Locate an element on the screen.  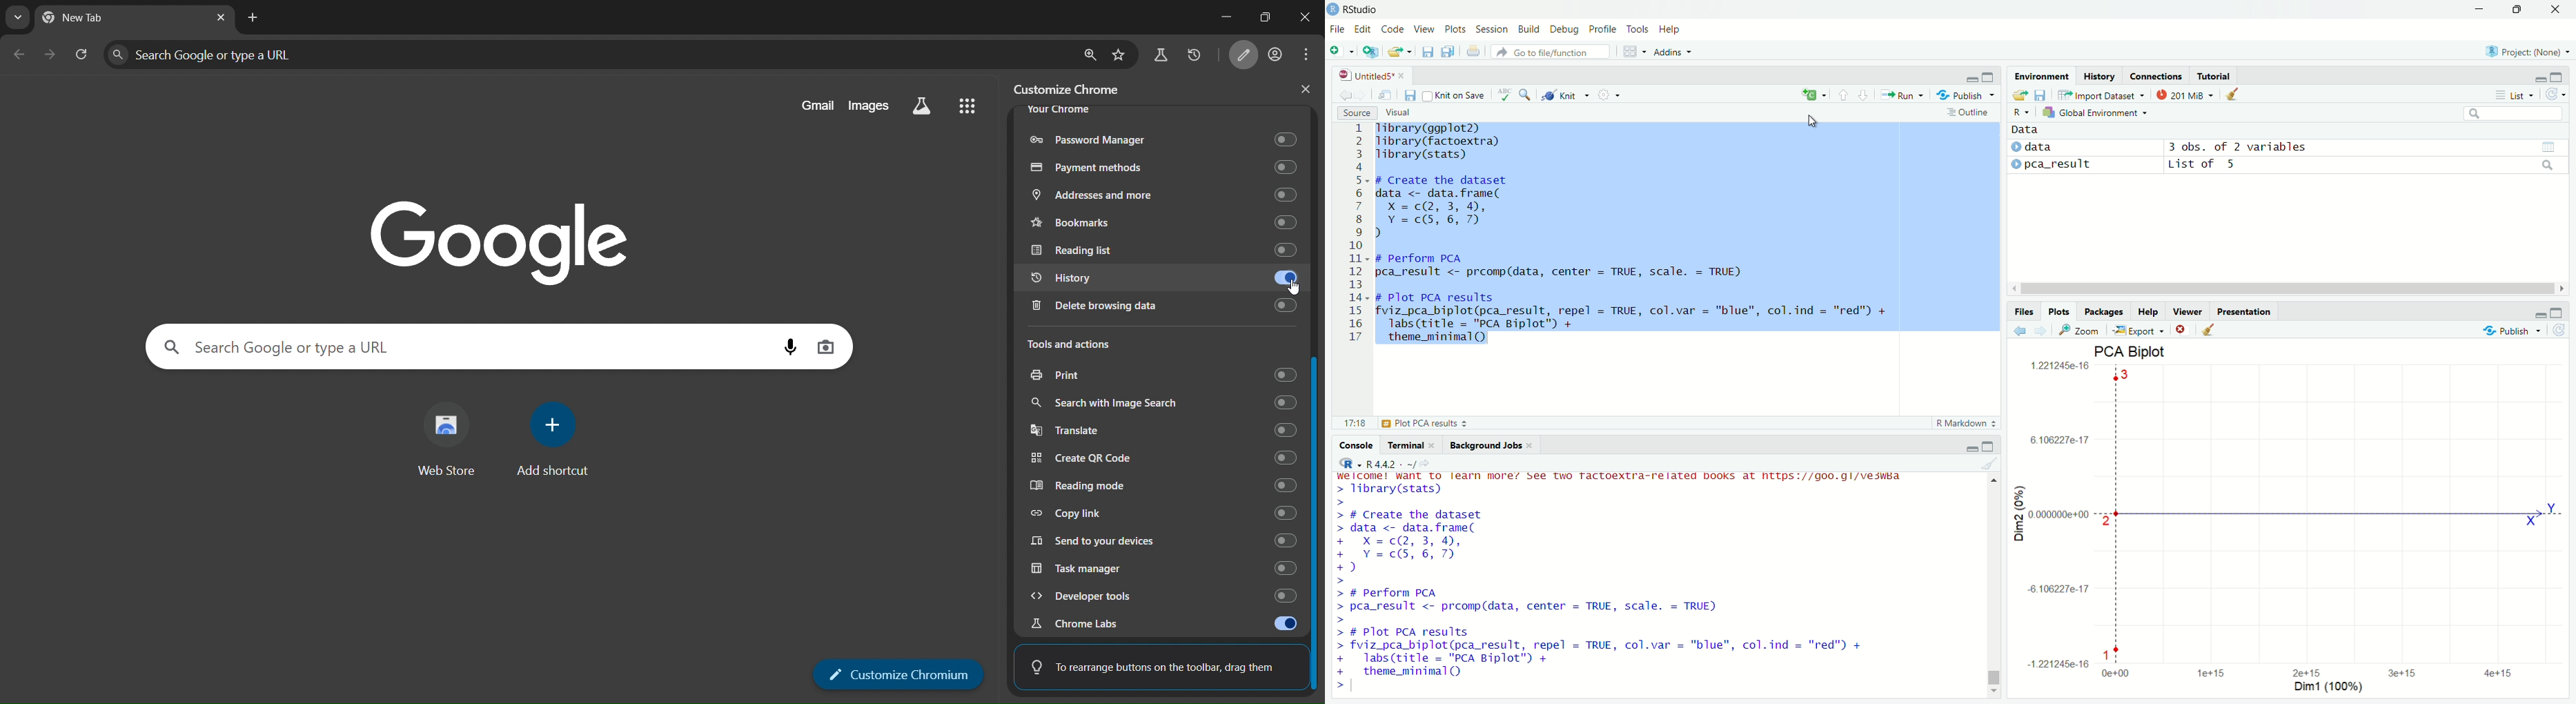
minimize is located at coordinates (1973, 78).